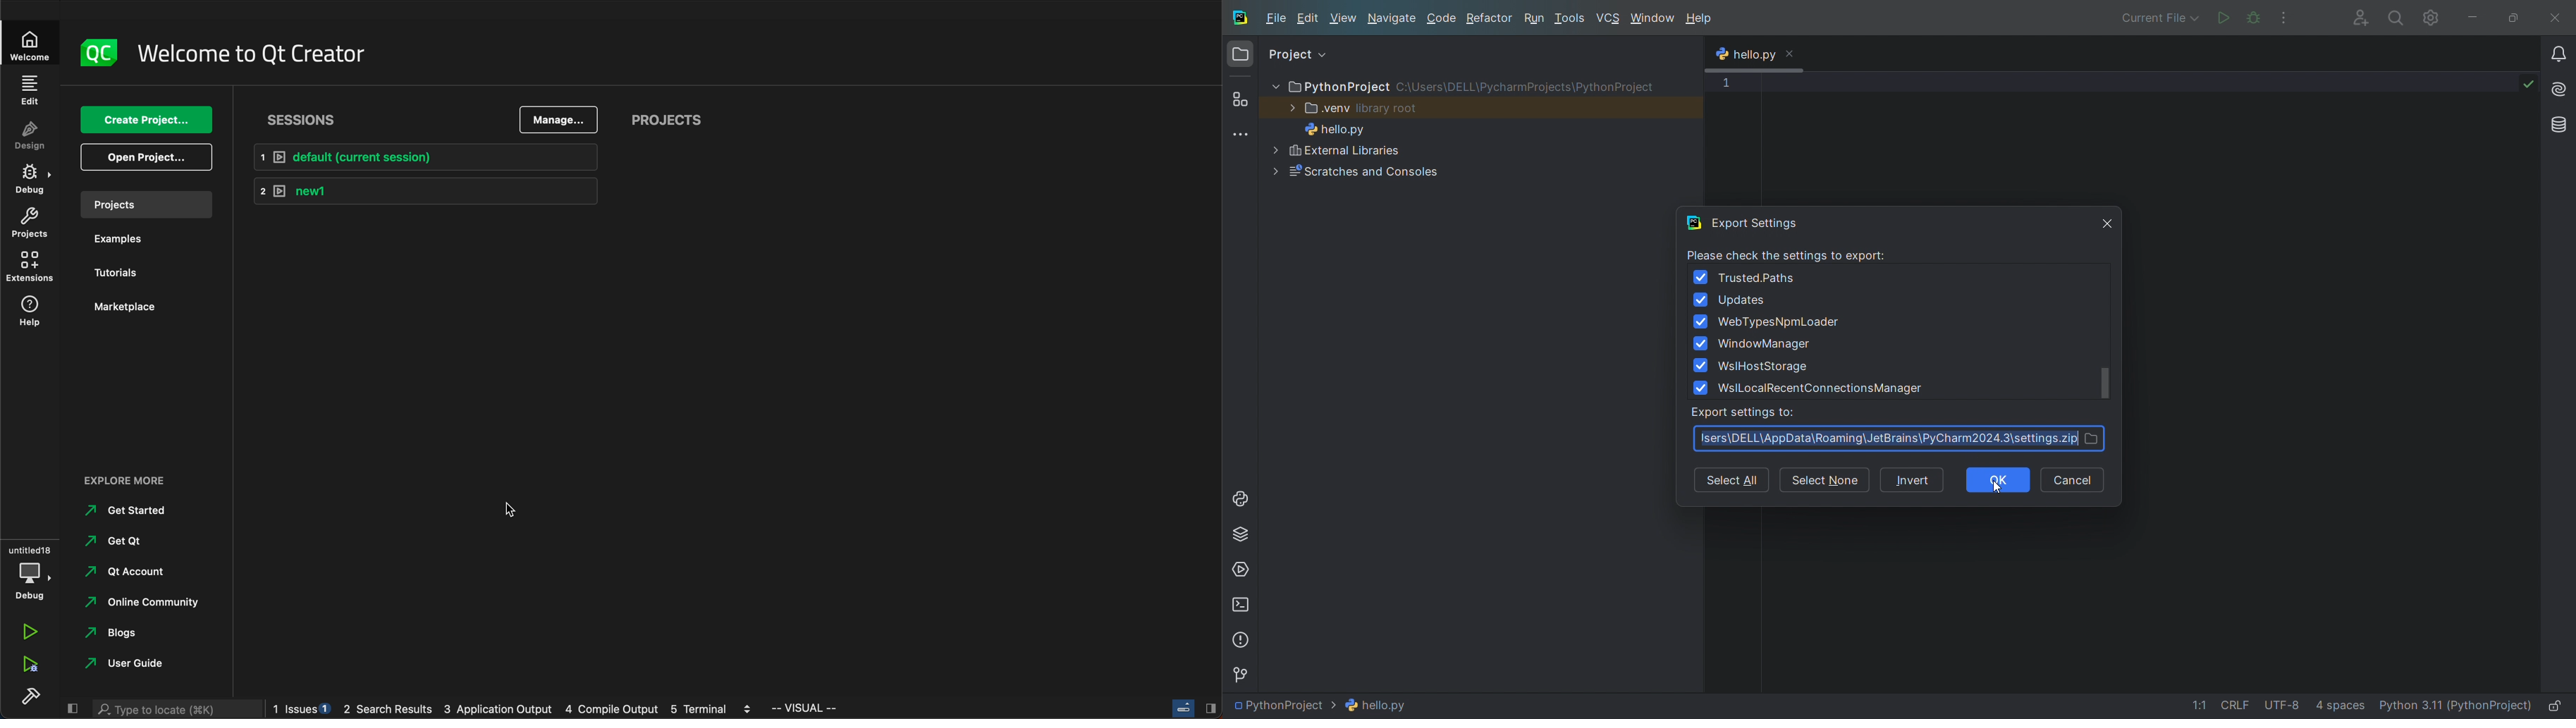  What do you see at coordinates (1489, 18) in the screenshot?
I see `refactor` at bounding box center [1489, 18].